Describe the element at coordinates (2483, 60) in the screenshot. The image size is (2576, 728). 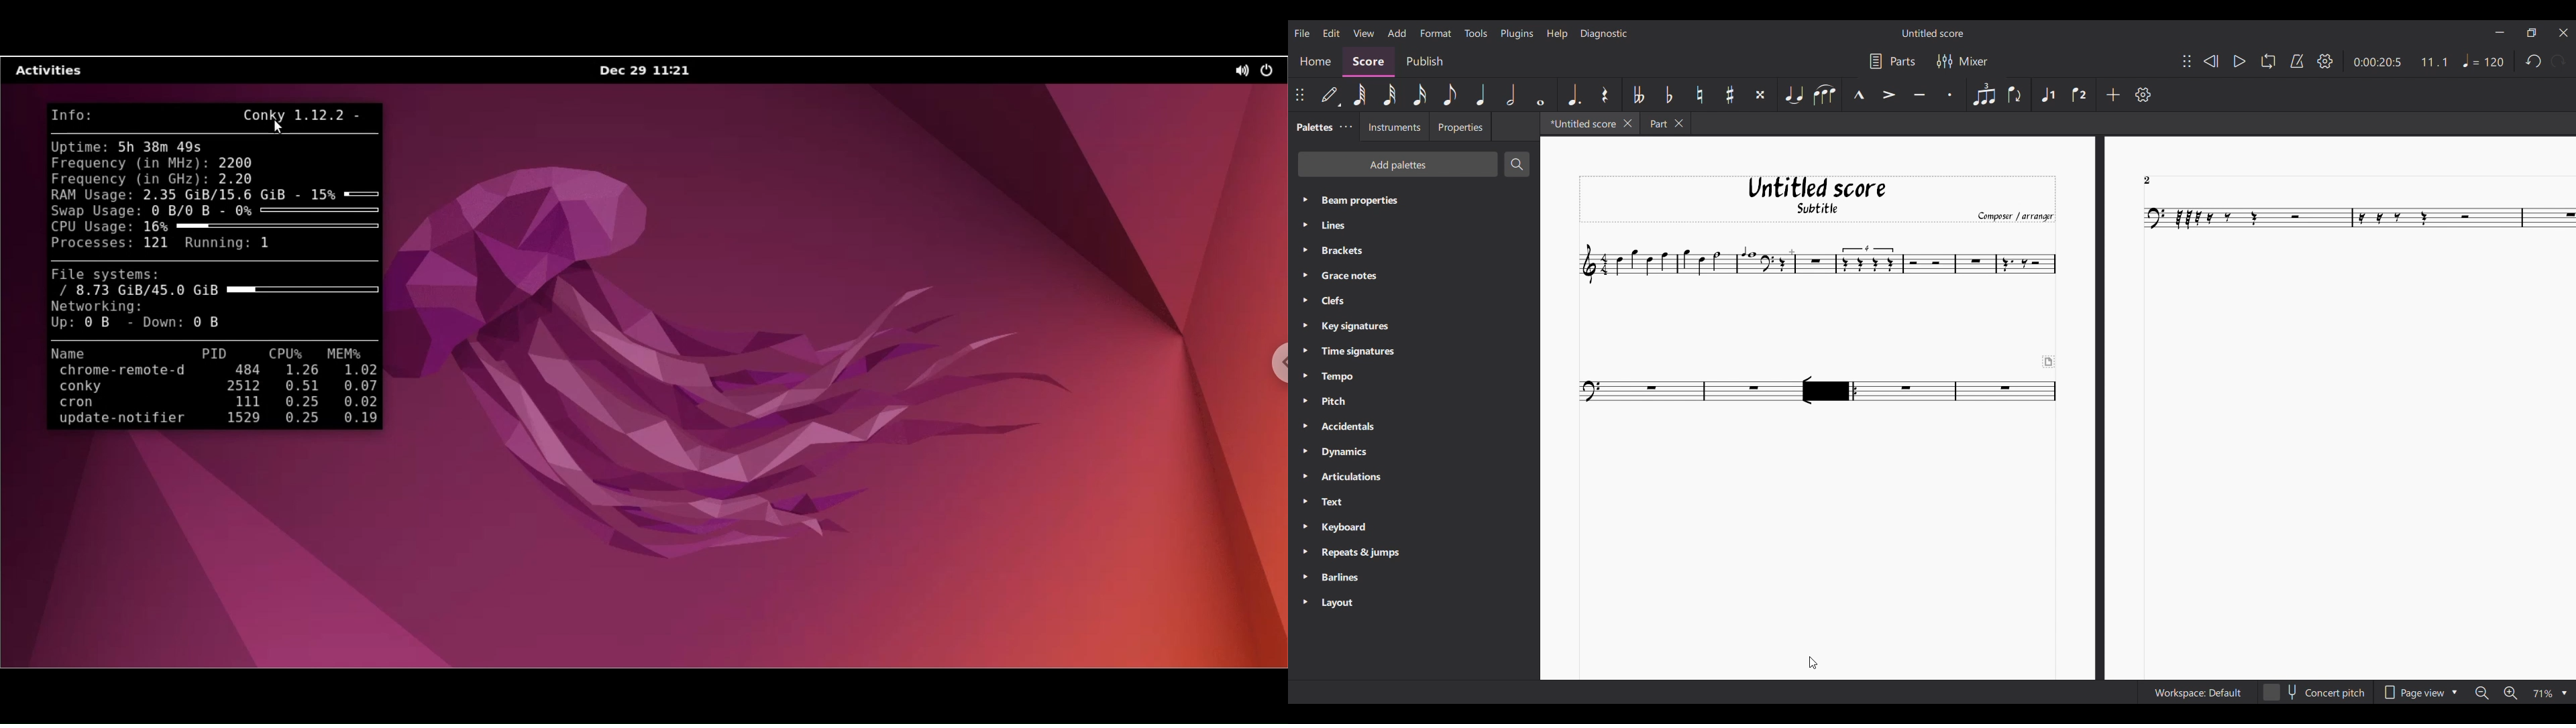
I see `Tempo` at that location.